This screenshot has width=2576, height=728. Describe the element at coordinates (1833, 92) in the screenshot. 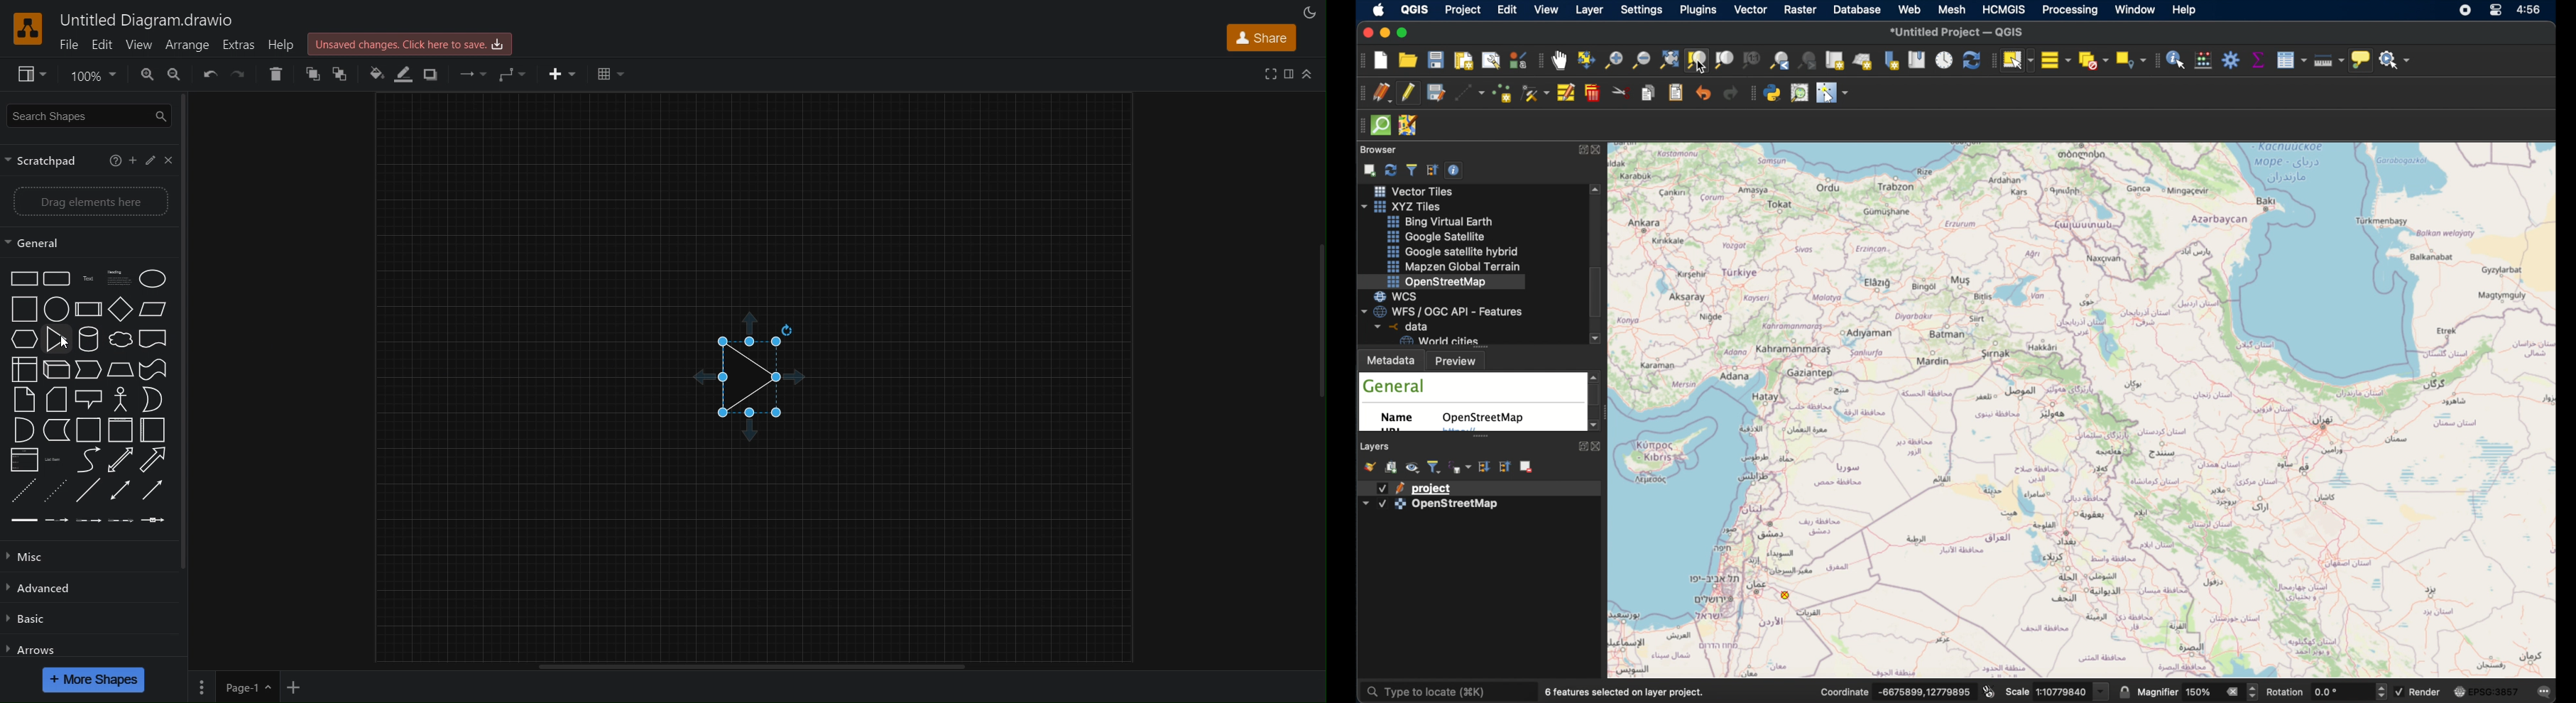

I see `switches the mouse cursor to a configurable pointer` at that location.